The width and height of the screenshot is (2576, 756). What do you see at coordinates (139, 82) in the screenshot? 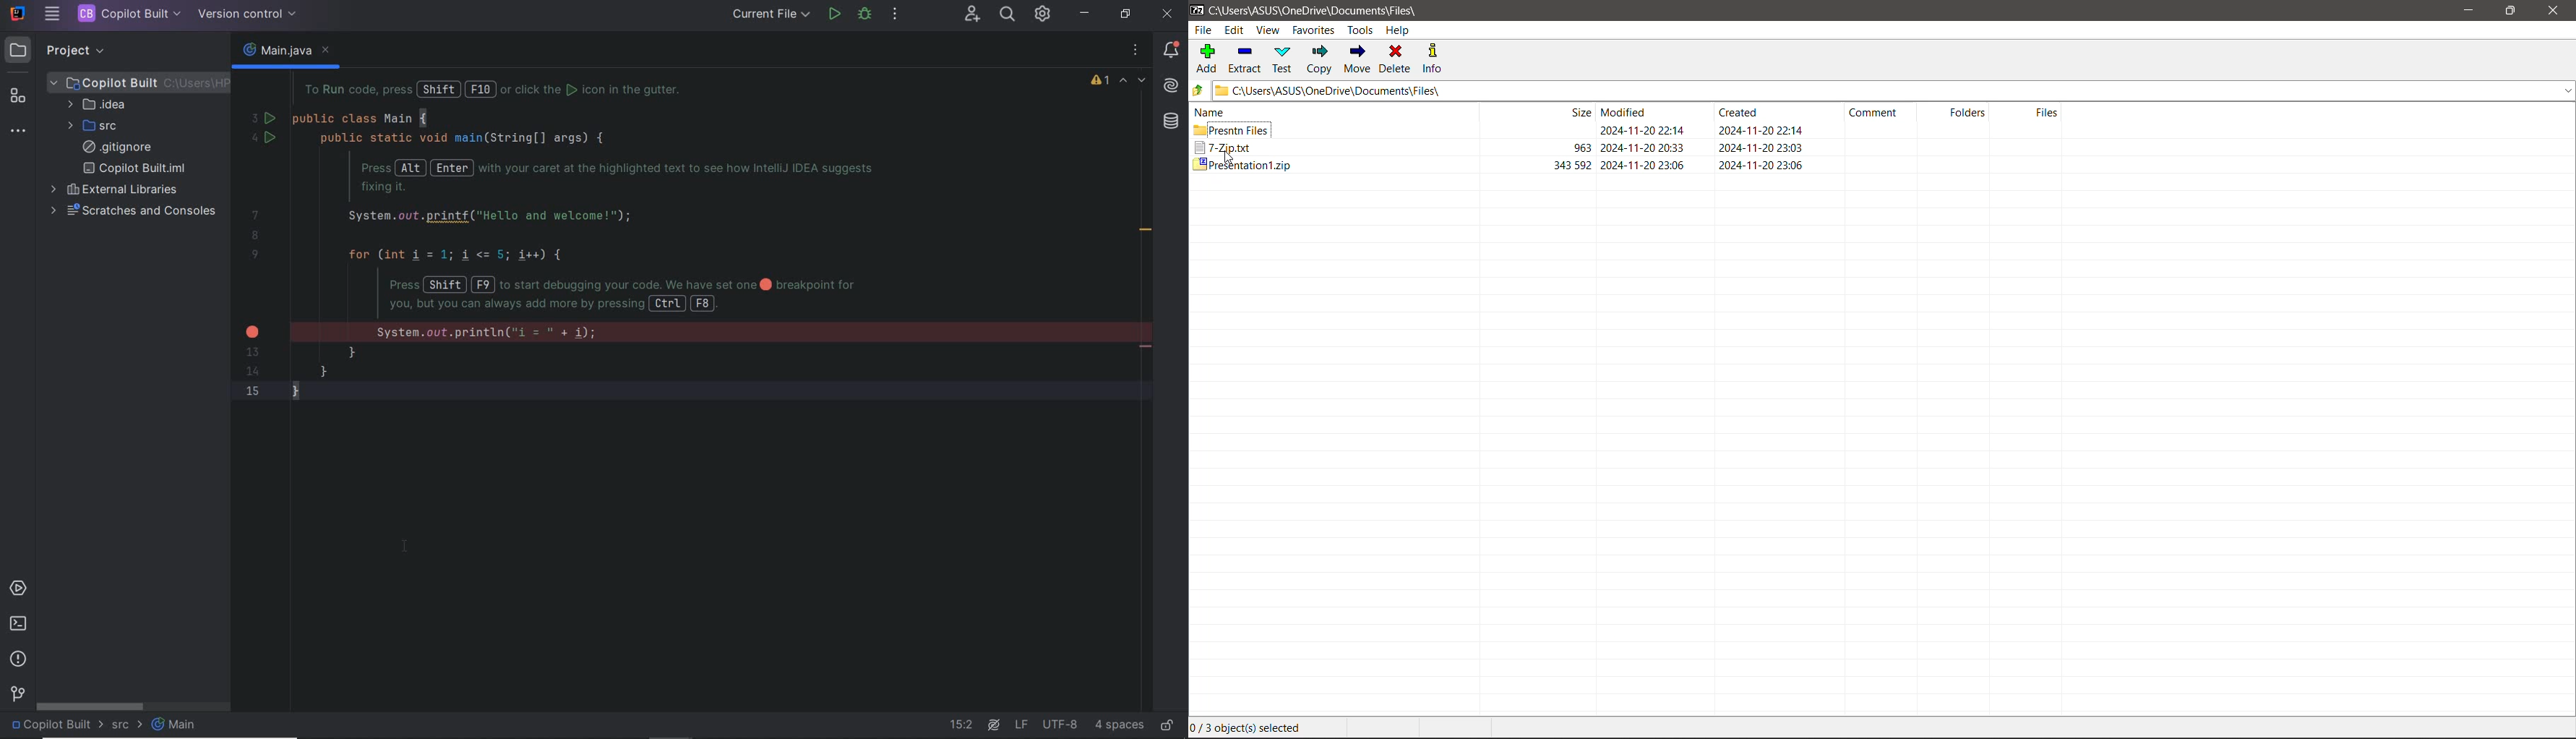
I see `PROJECT FILE ANME` at bounding box center [139, 82].